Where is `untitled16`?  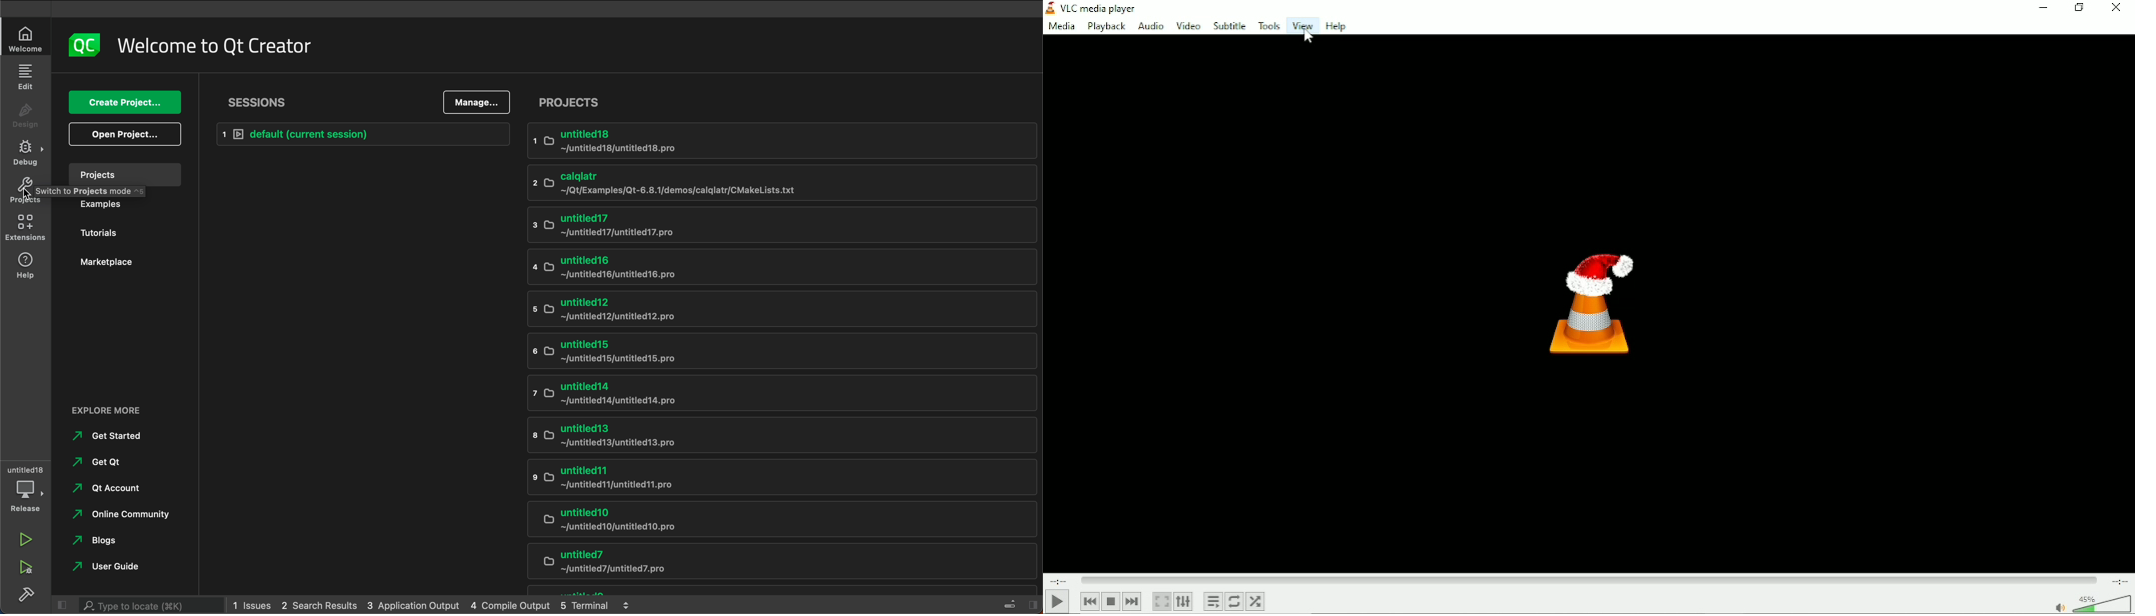 untitled16 is located at coordinates (777, 270).